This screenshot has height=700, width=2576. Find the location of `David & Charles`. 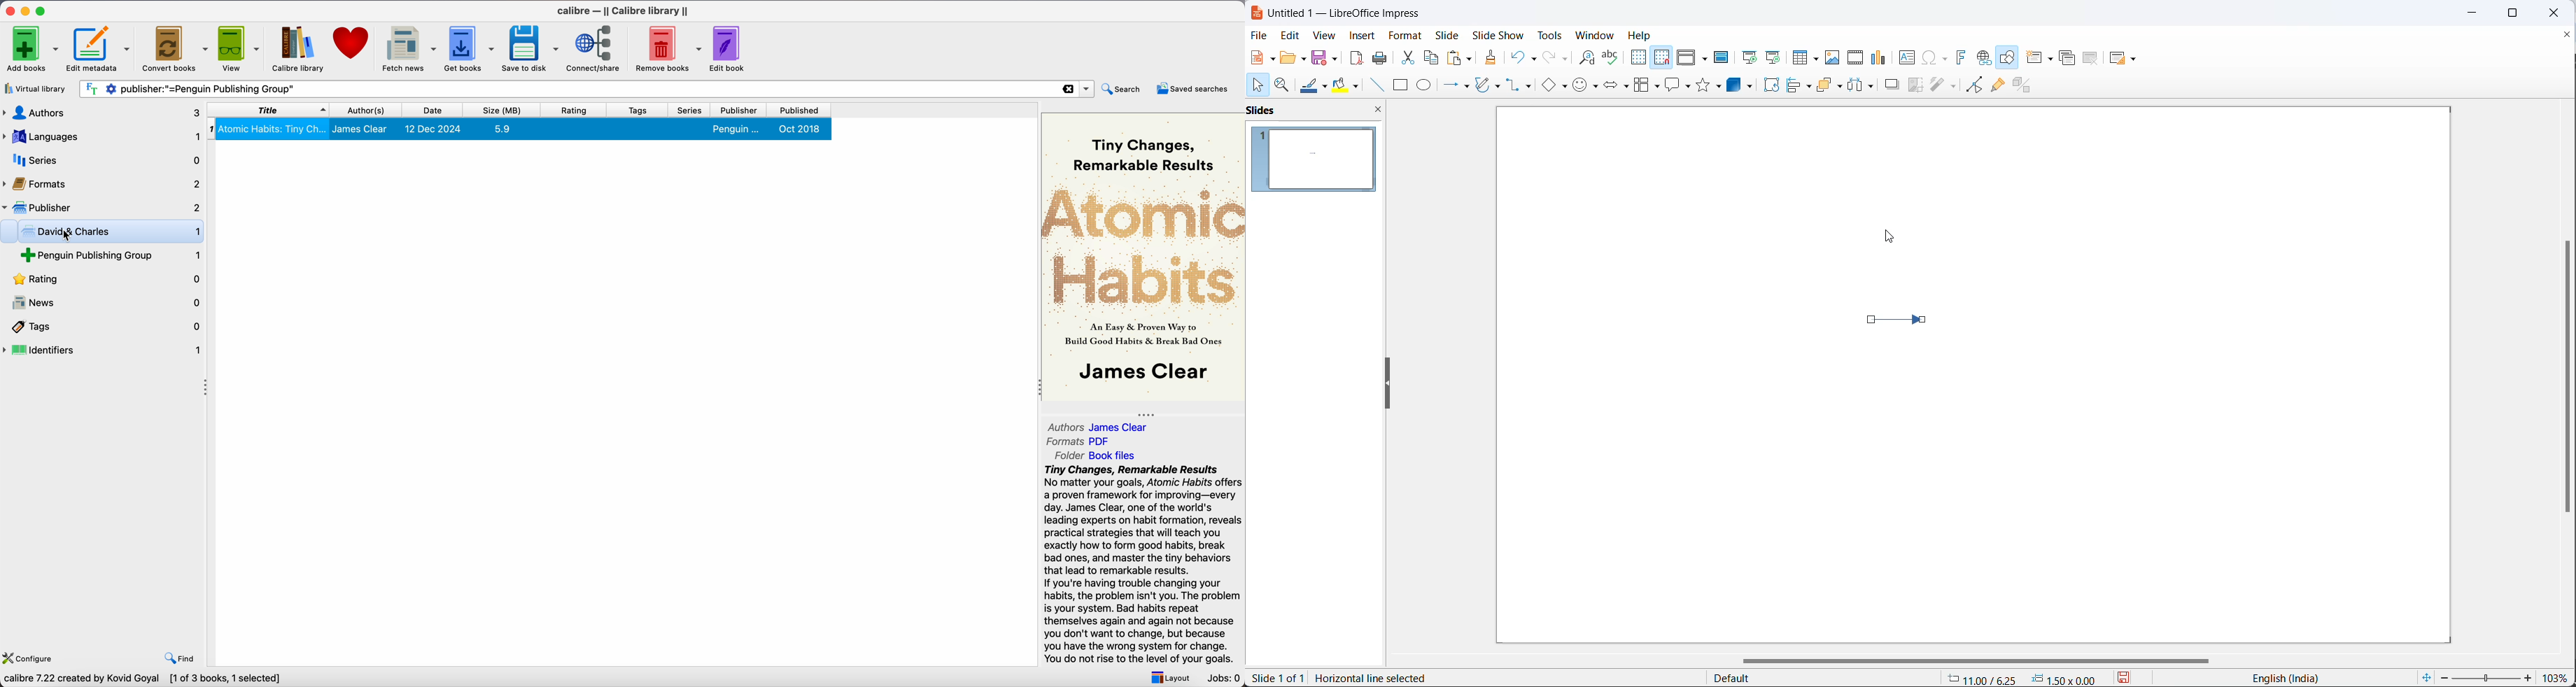

David & Charles is located at coordinates (109, 233).